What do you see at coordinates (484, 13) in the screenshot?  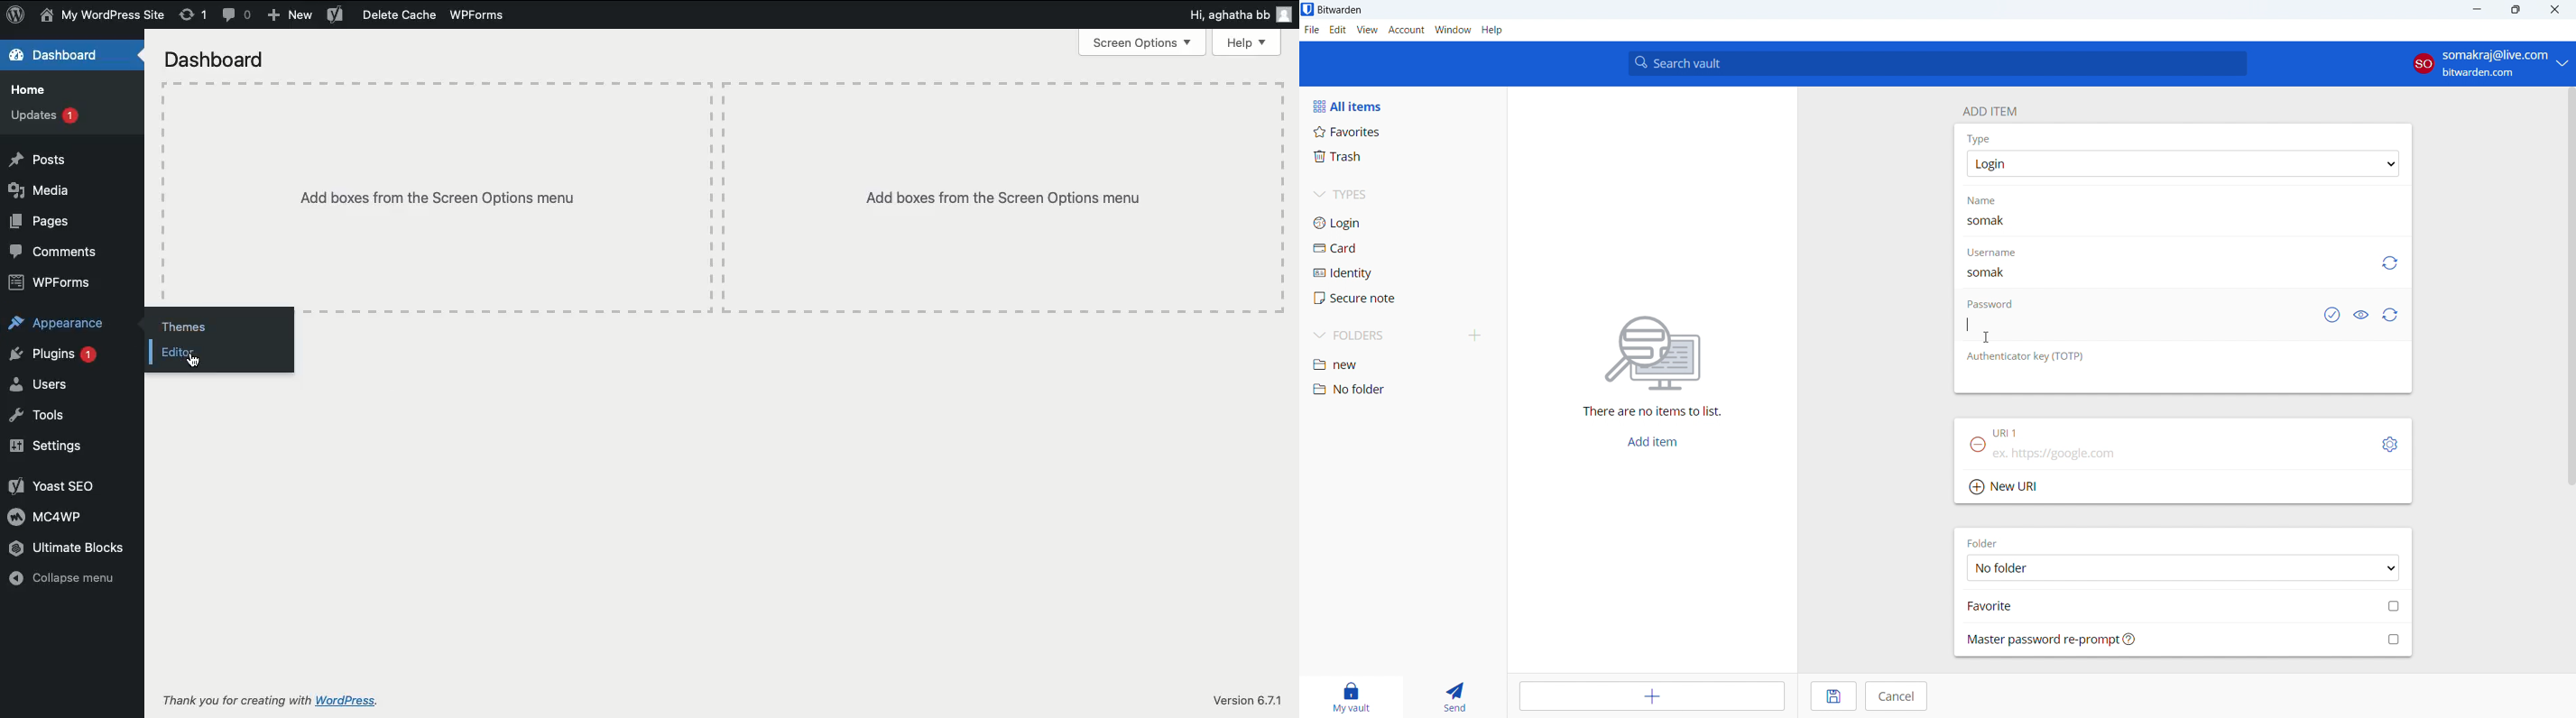 I see `WPForms` at bounding box center [484, 13].